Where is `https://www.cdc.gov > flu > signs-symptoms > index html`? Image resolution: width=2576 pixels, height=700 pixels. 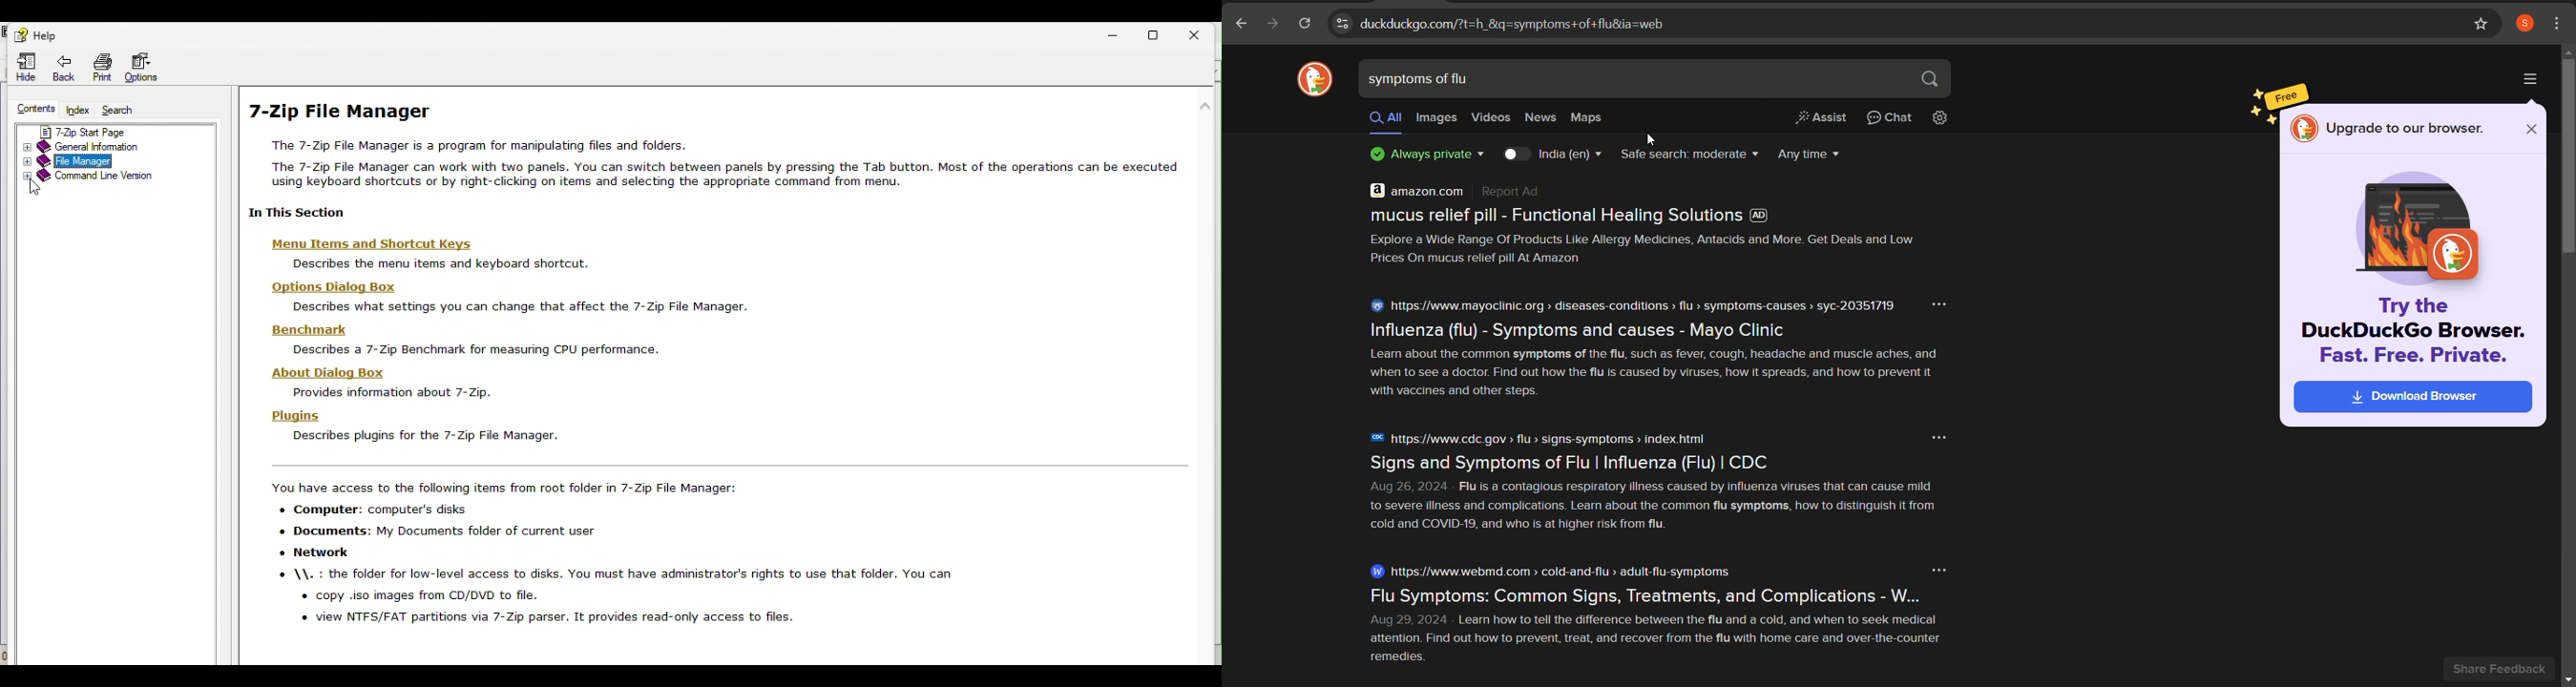
https://www.cdc.gov > flu > signs-symptoms > index html is located at coordinates (1543, 437).